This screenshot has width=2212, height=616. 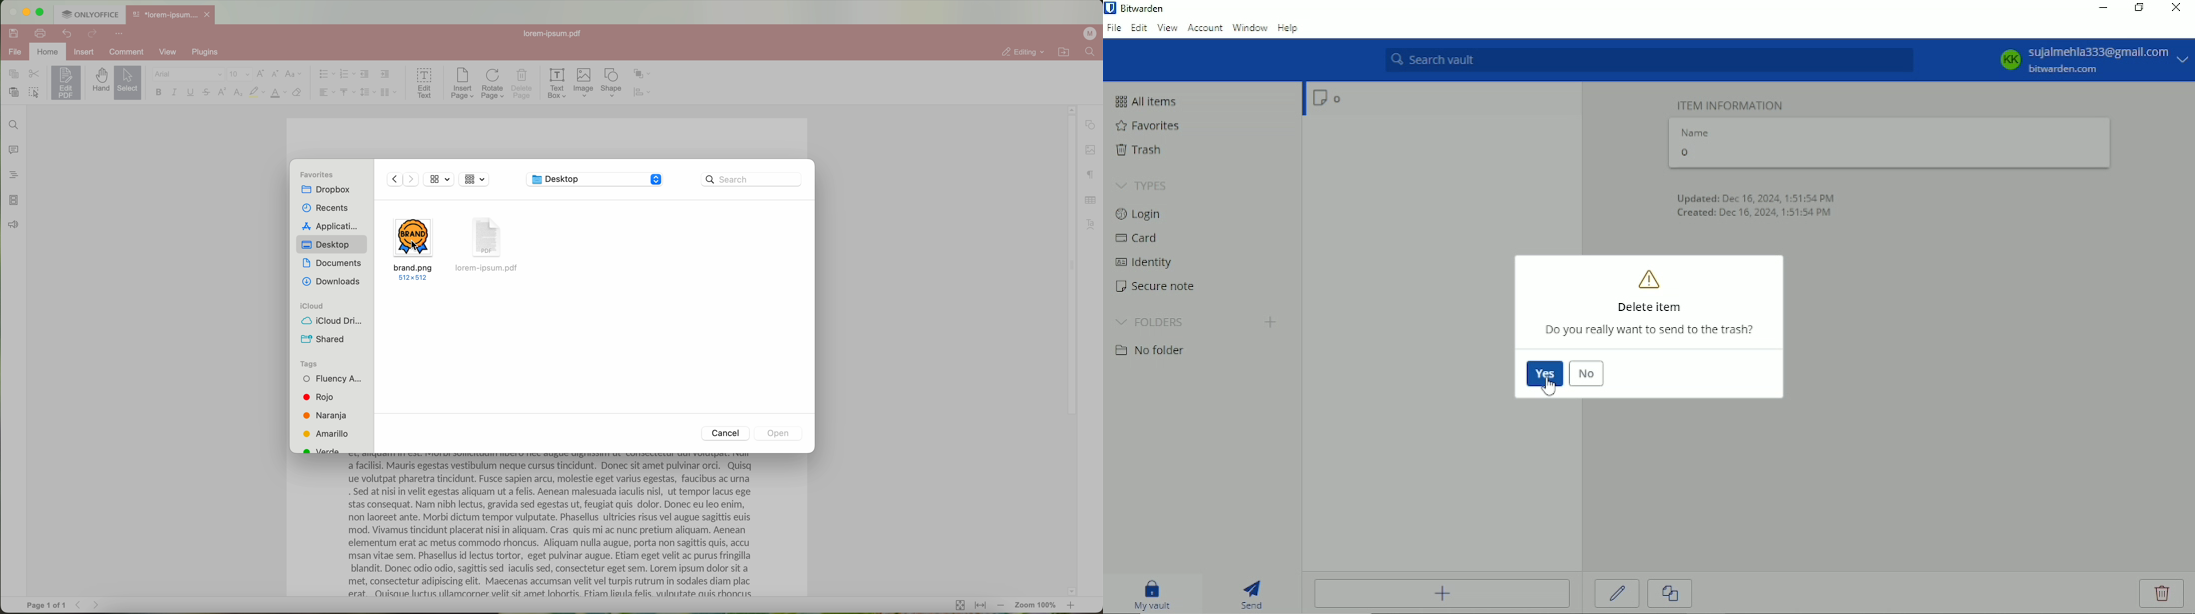 I want to click on Forward, so click(x=412, y=179).